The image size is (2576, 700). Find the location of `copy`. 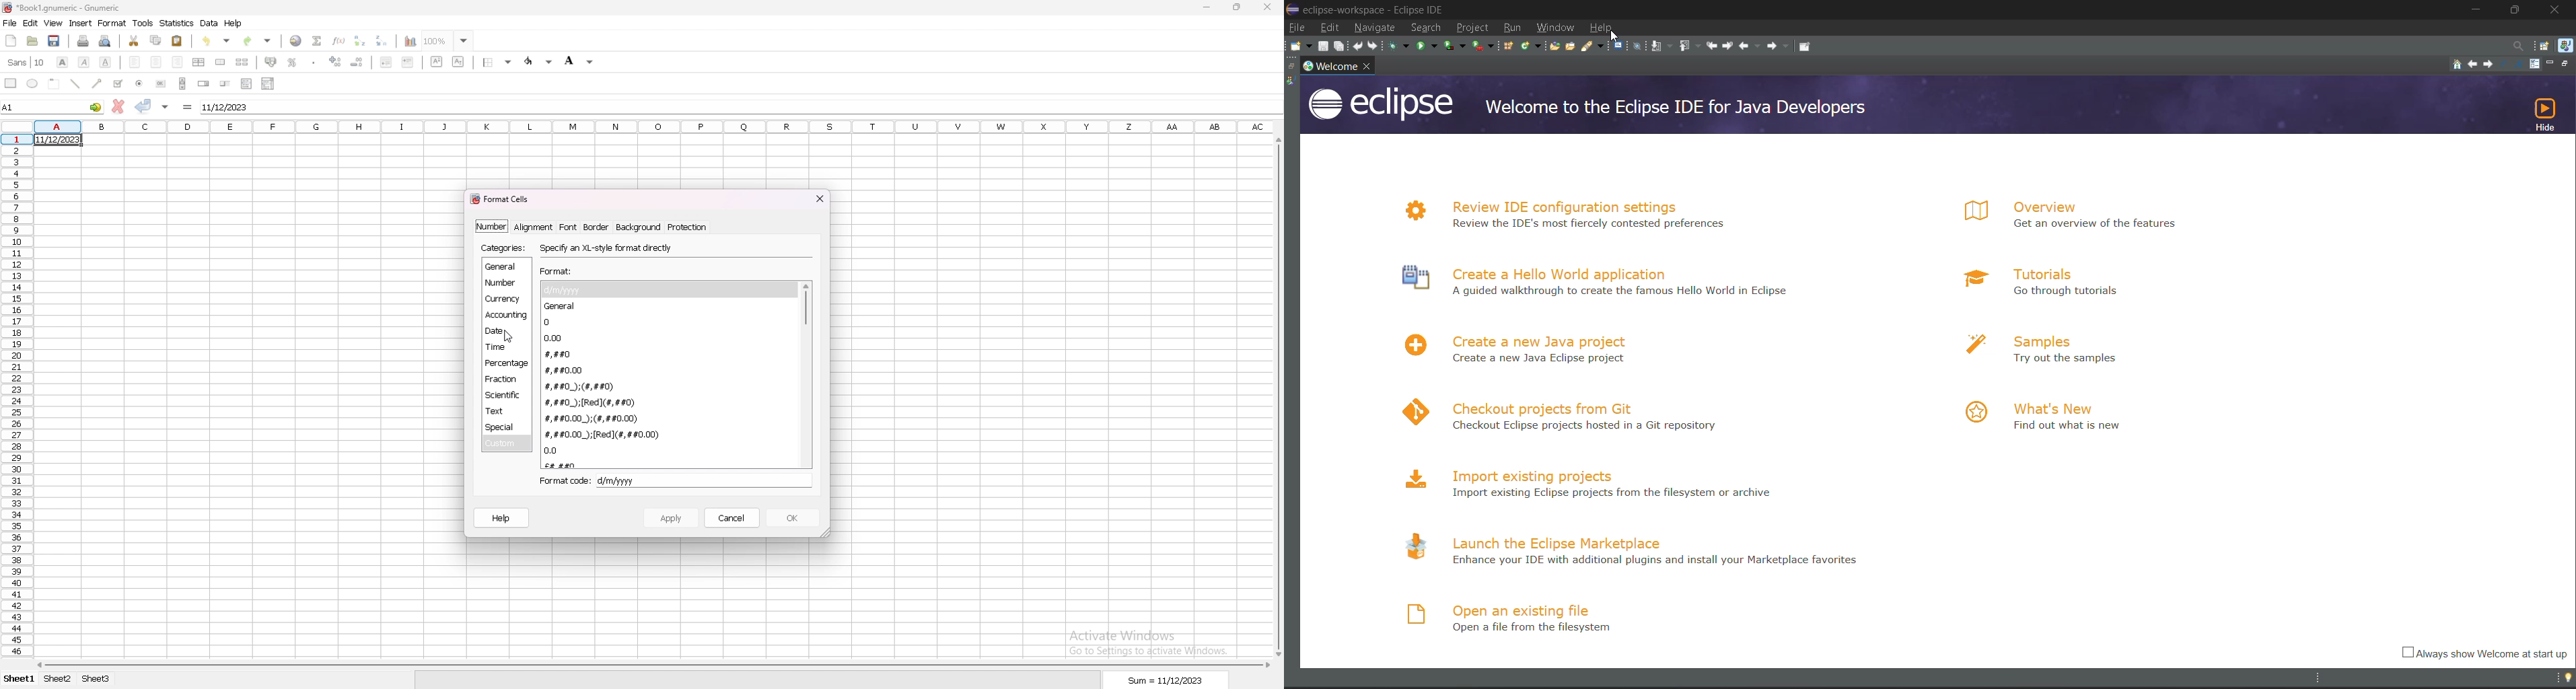

copy is located at coordinates (157, 39).